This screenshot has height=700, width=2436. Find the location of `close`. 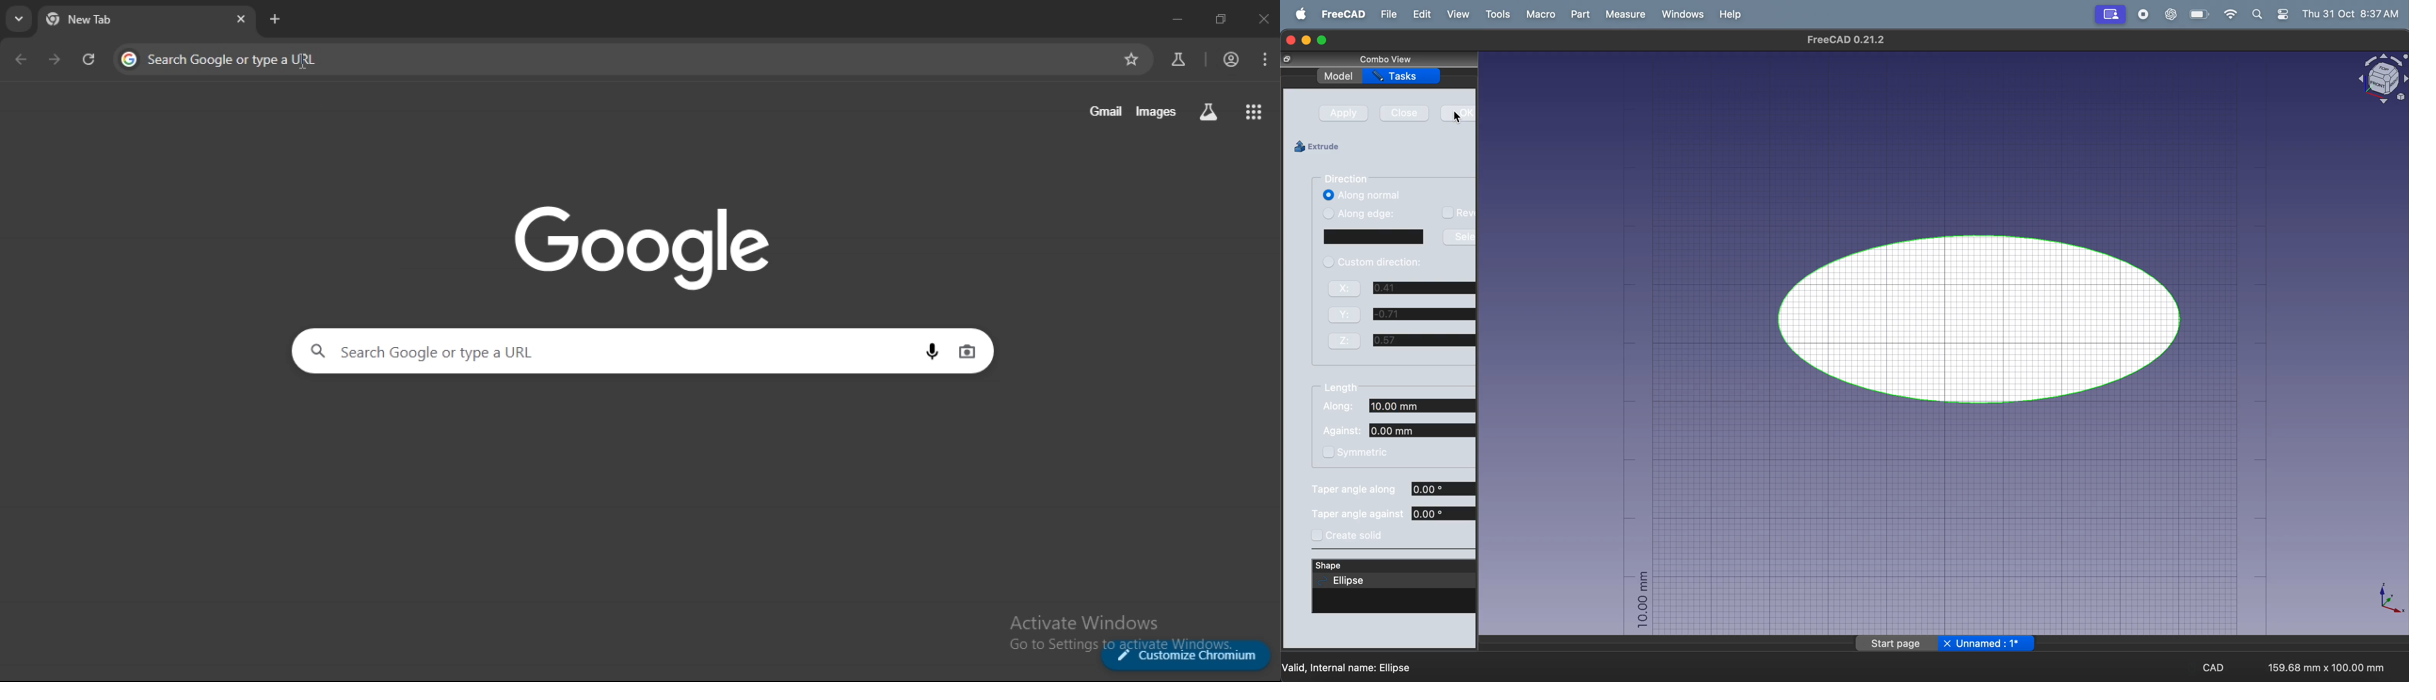

close is located at coordinates (1403, 116).